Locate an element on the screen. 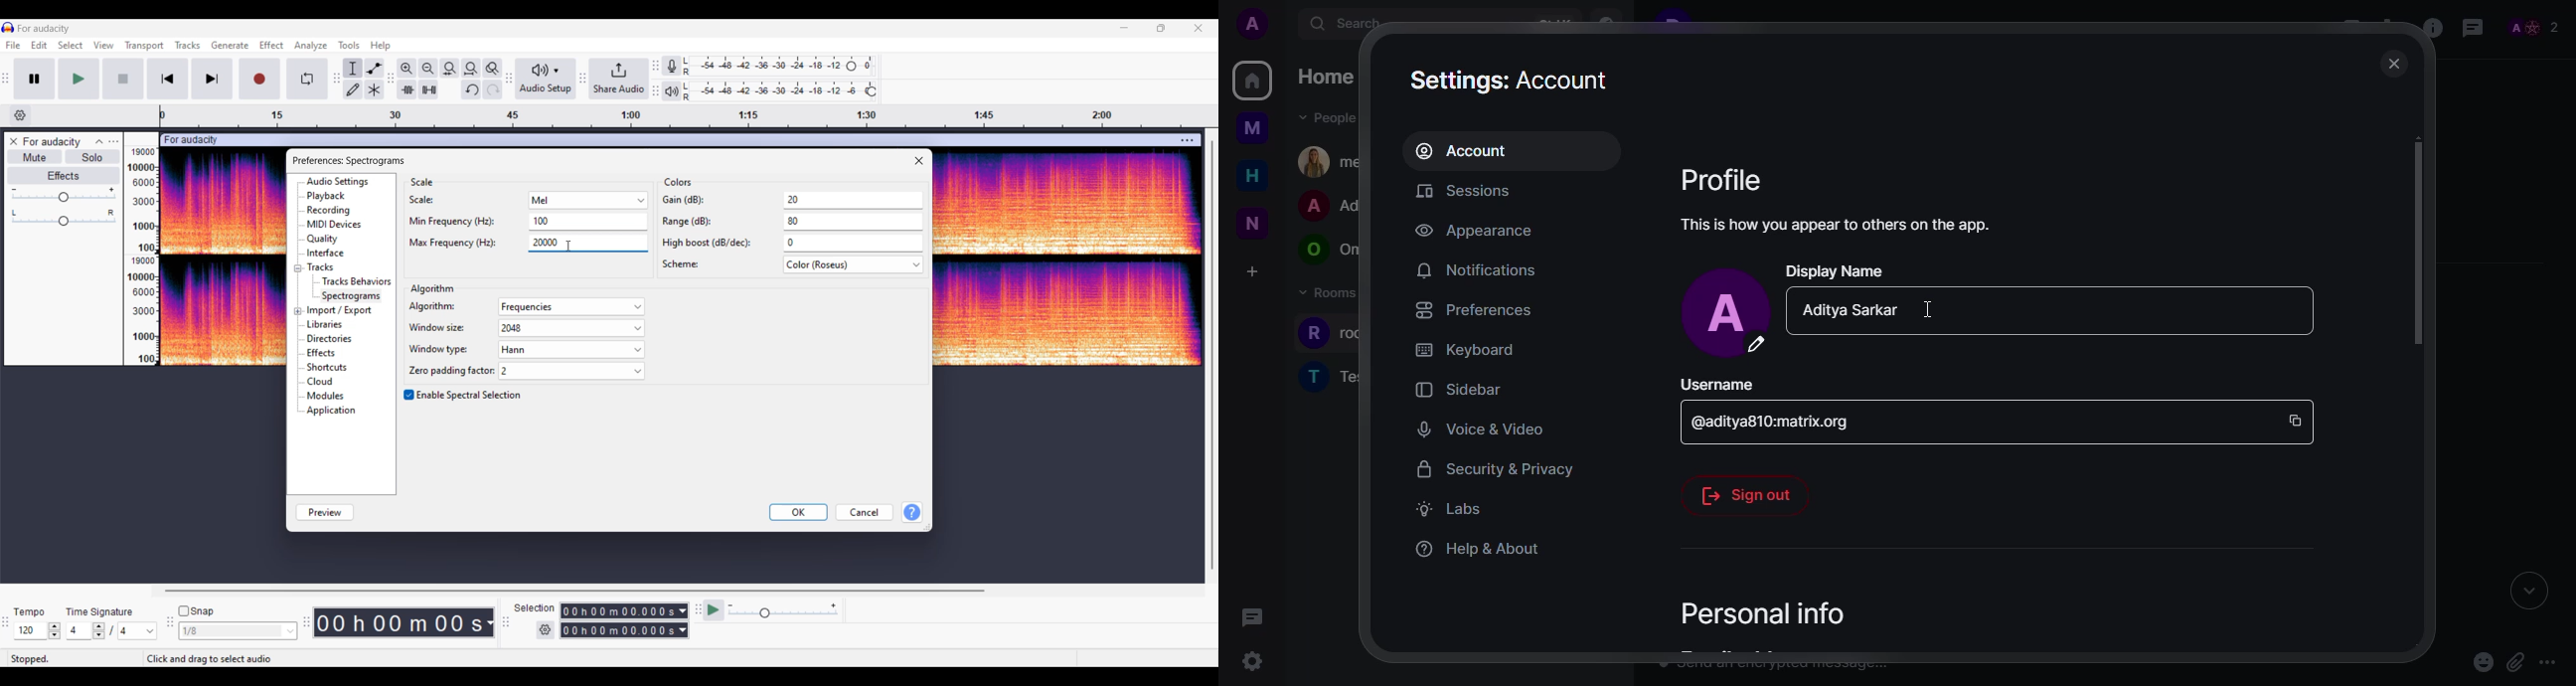 The width and height of the screenshot is (2576, 700). Select menu is located at coordinates (70, 45).